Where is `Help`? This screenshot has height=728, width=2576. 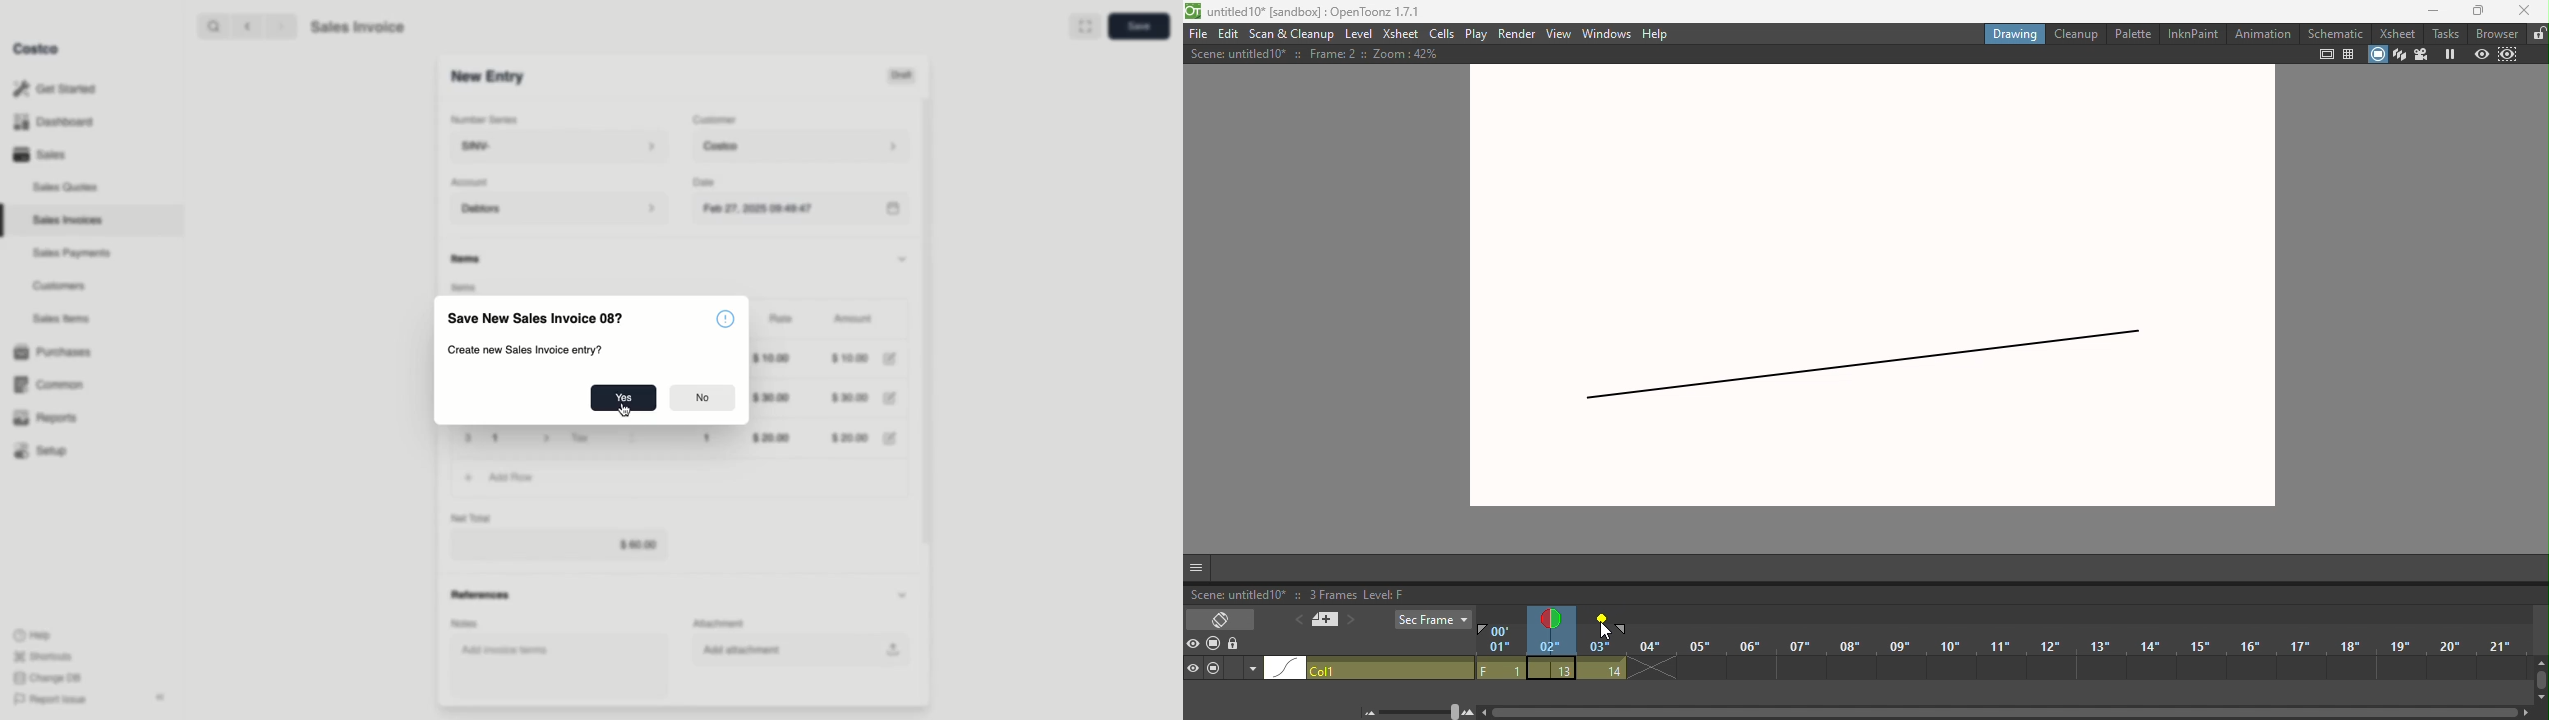
Help is located at coordinates (34, 634).